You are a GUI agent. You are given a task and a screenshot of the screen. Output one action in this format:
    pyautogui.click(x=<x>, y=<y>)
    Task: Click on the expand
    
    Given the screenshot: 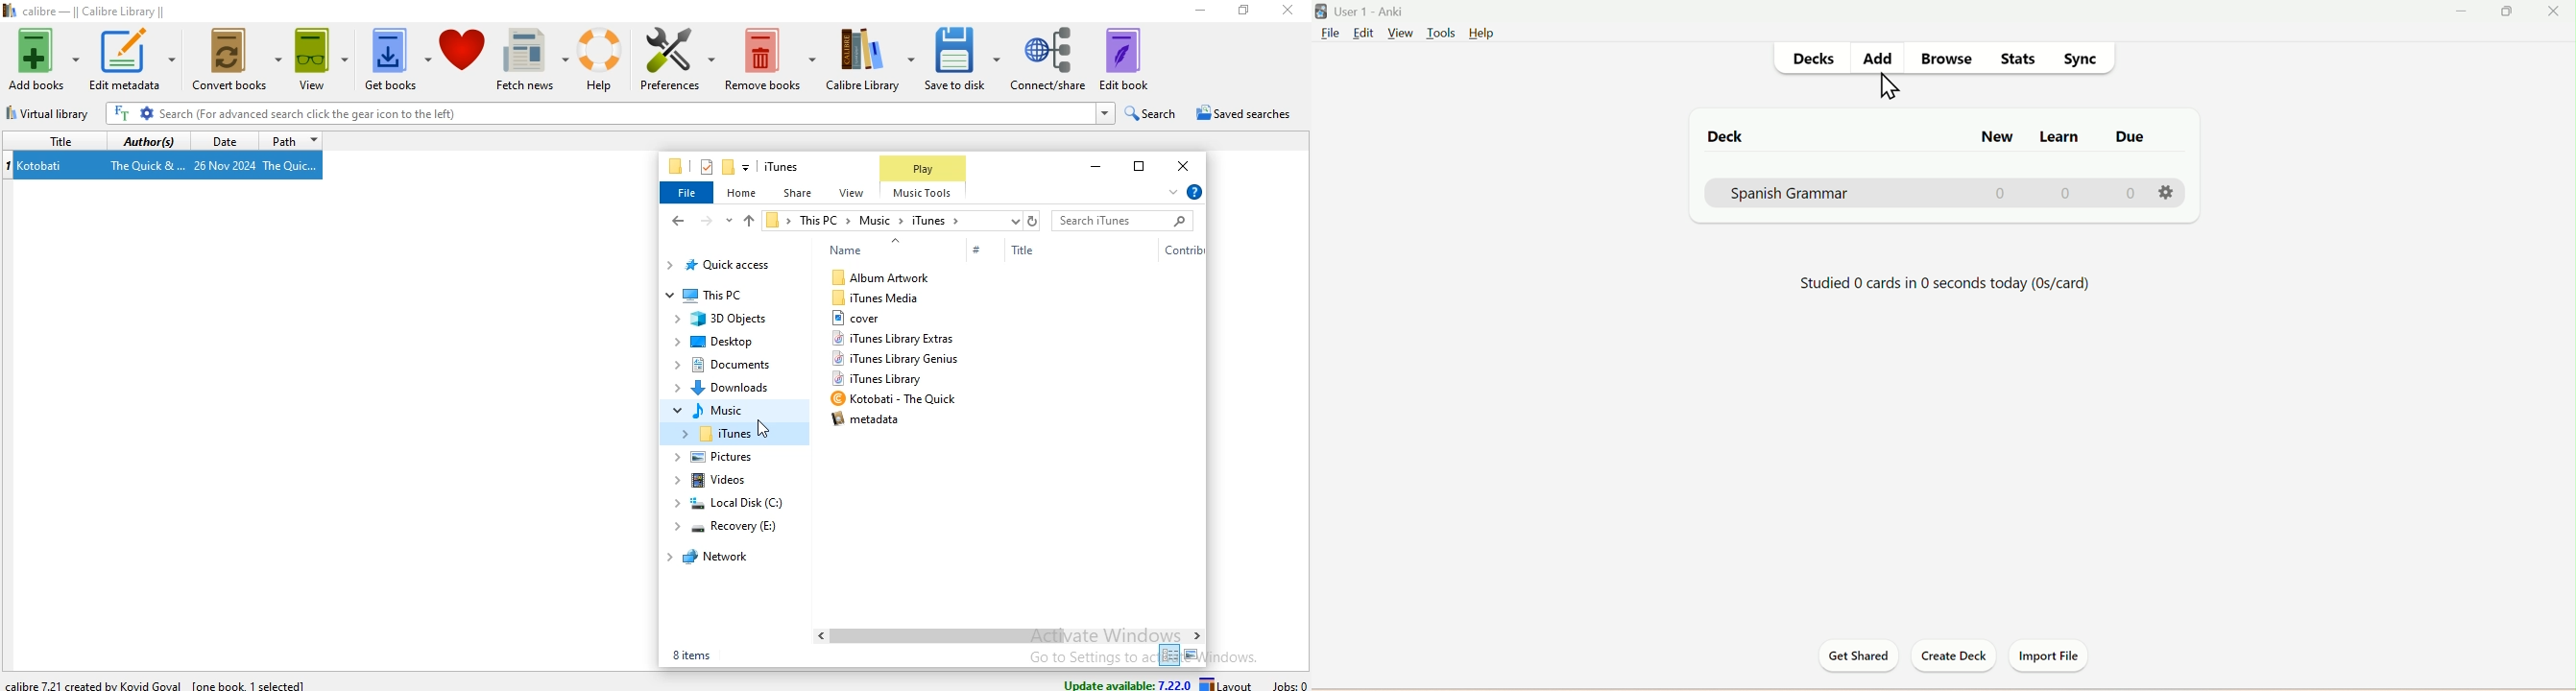 What is the action you would take?
    pyautogui.click(x=1169, y=195)
    